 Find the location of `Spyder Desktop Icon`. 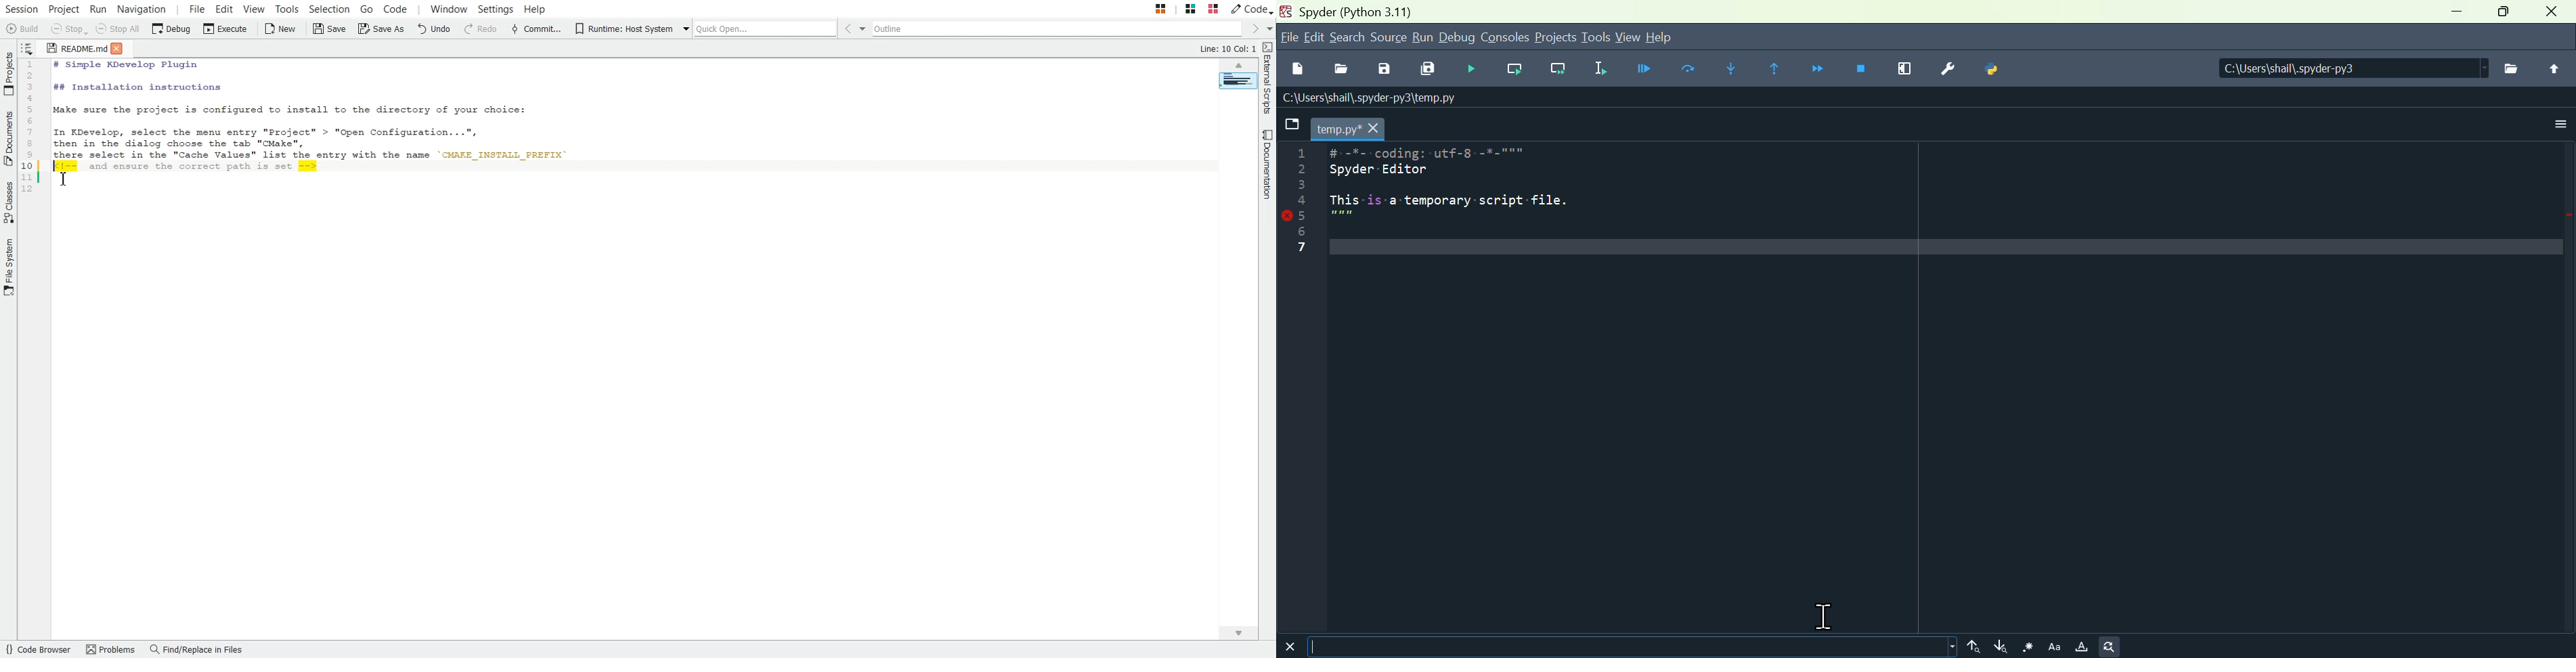

Spyder Desktop Icon is located at coordinates (1285, 12).